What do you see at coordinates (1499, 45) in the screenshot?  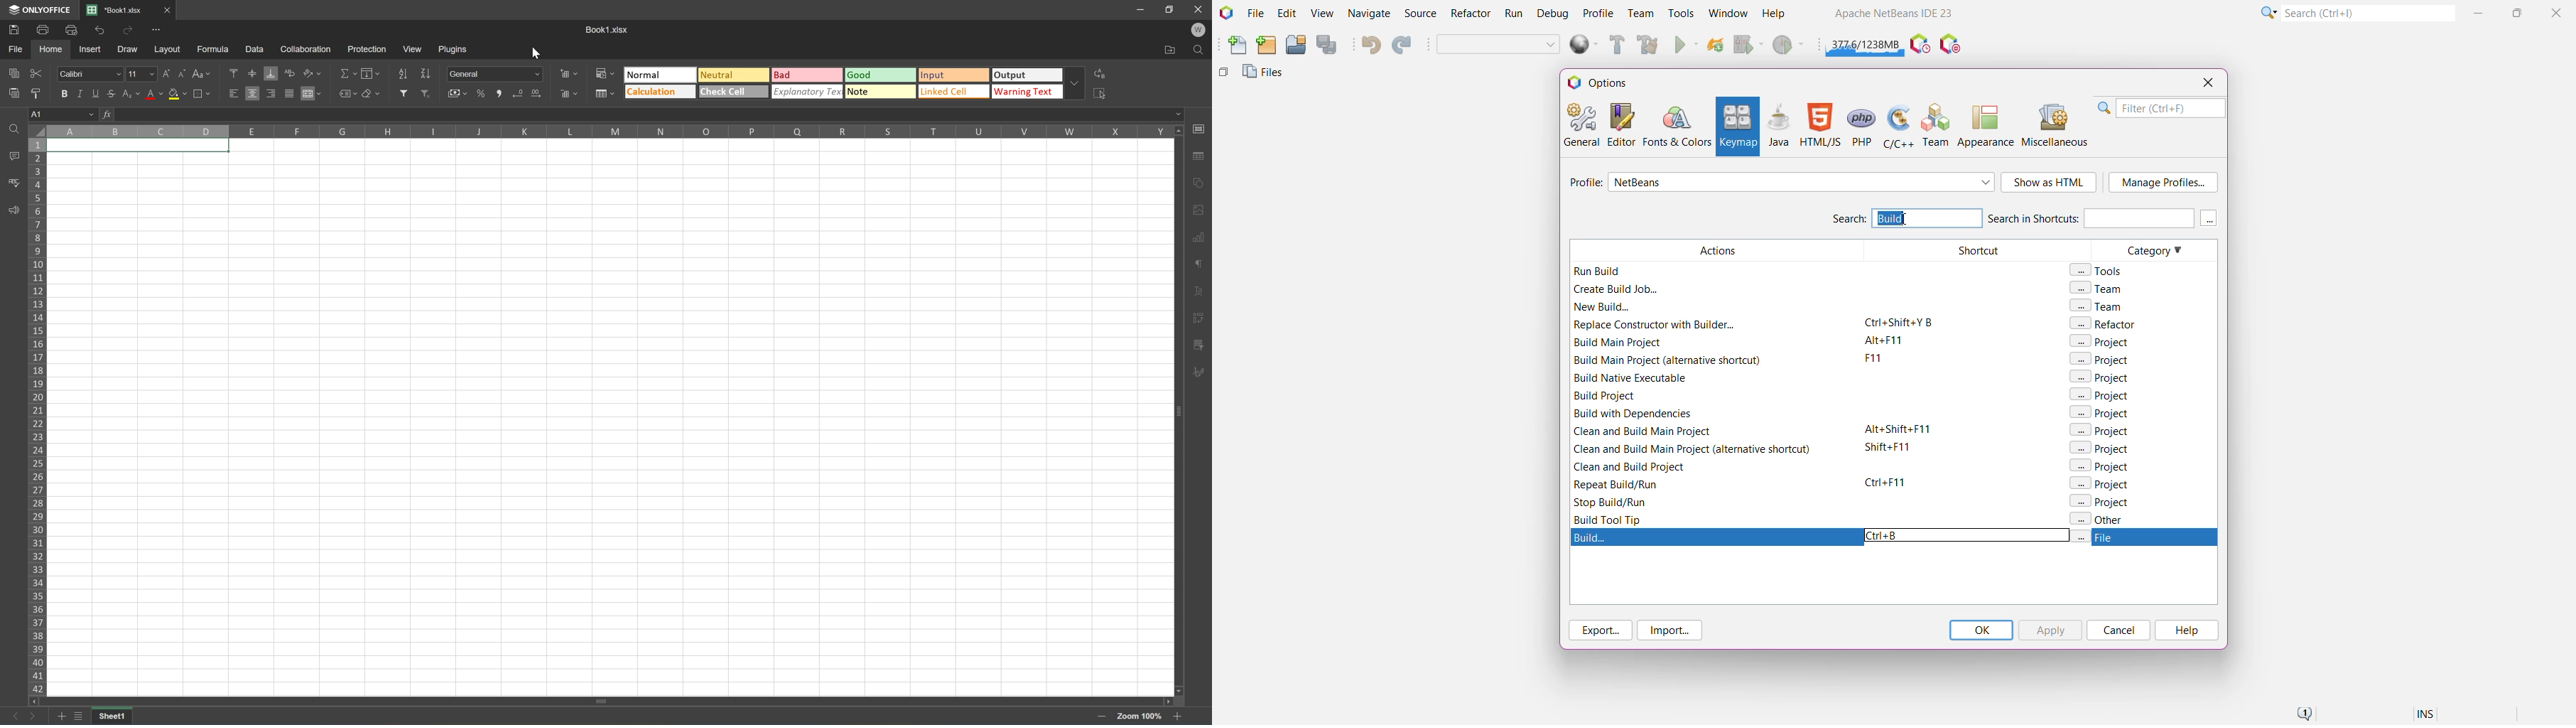 I see `Set Project Configuration` at bounding box center [1499, 45].